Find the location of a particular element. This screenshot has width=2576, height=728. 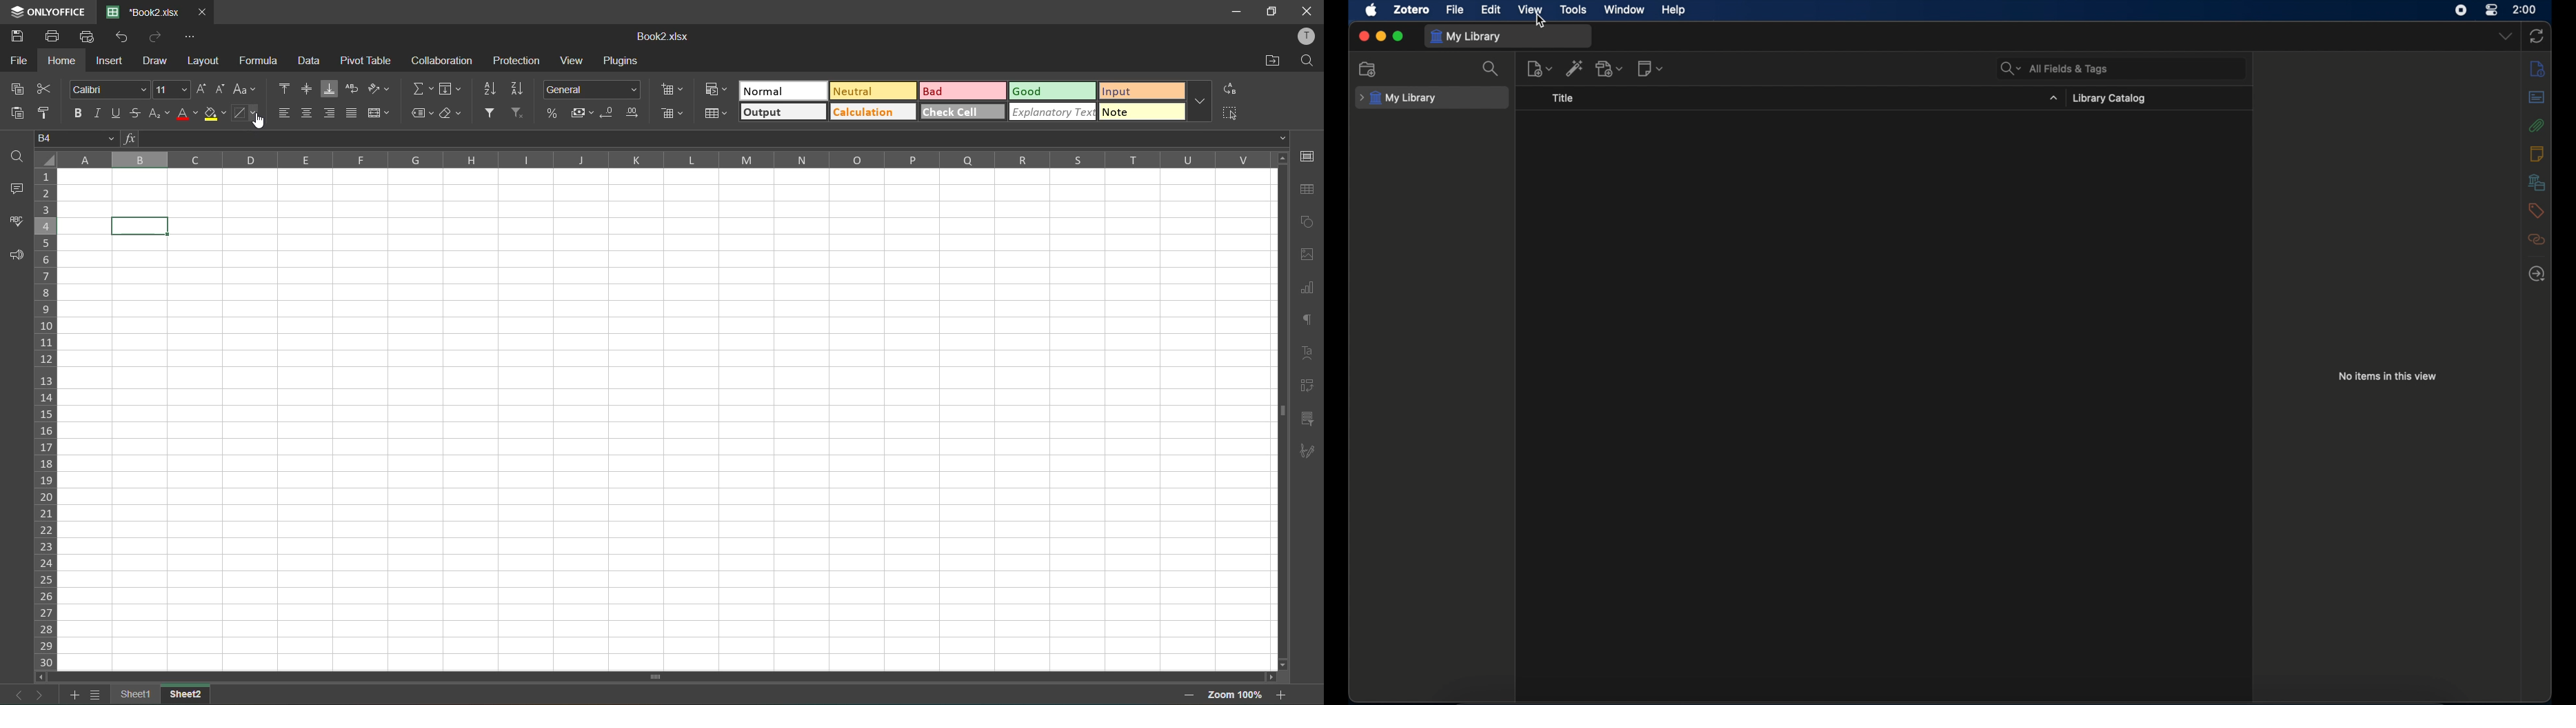

locate is located at coordinates (2537, 274).